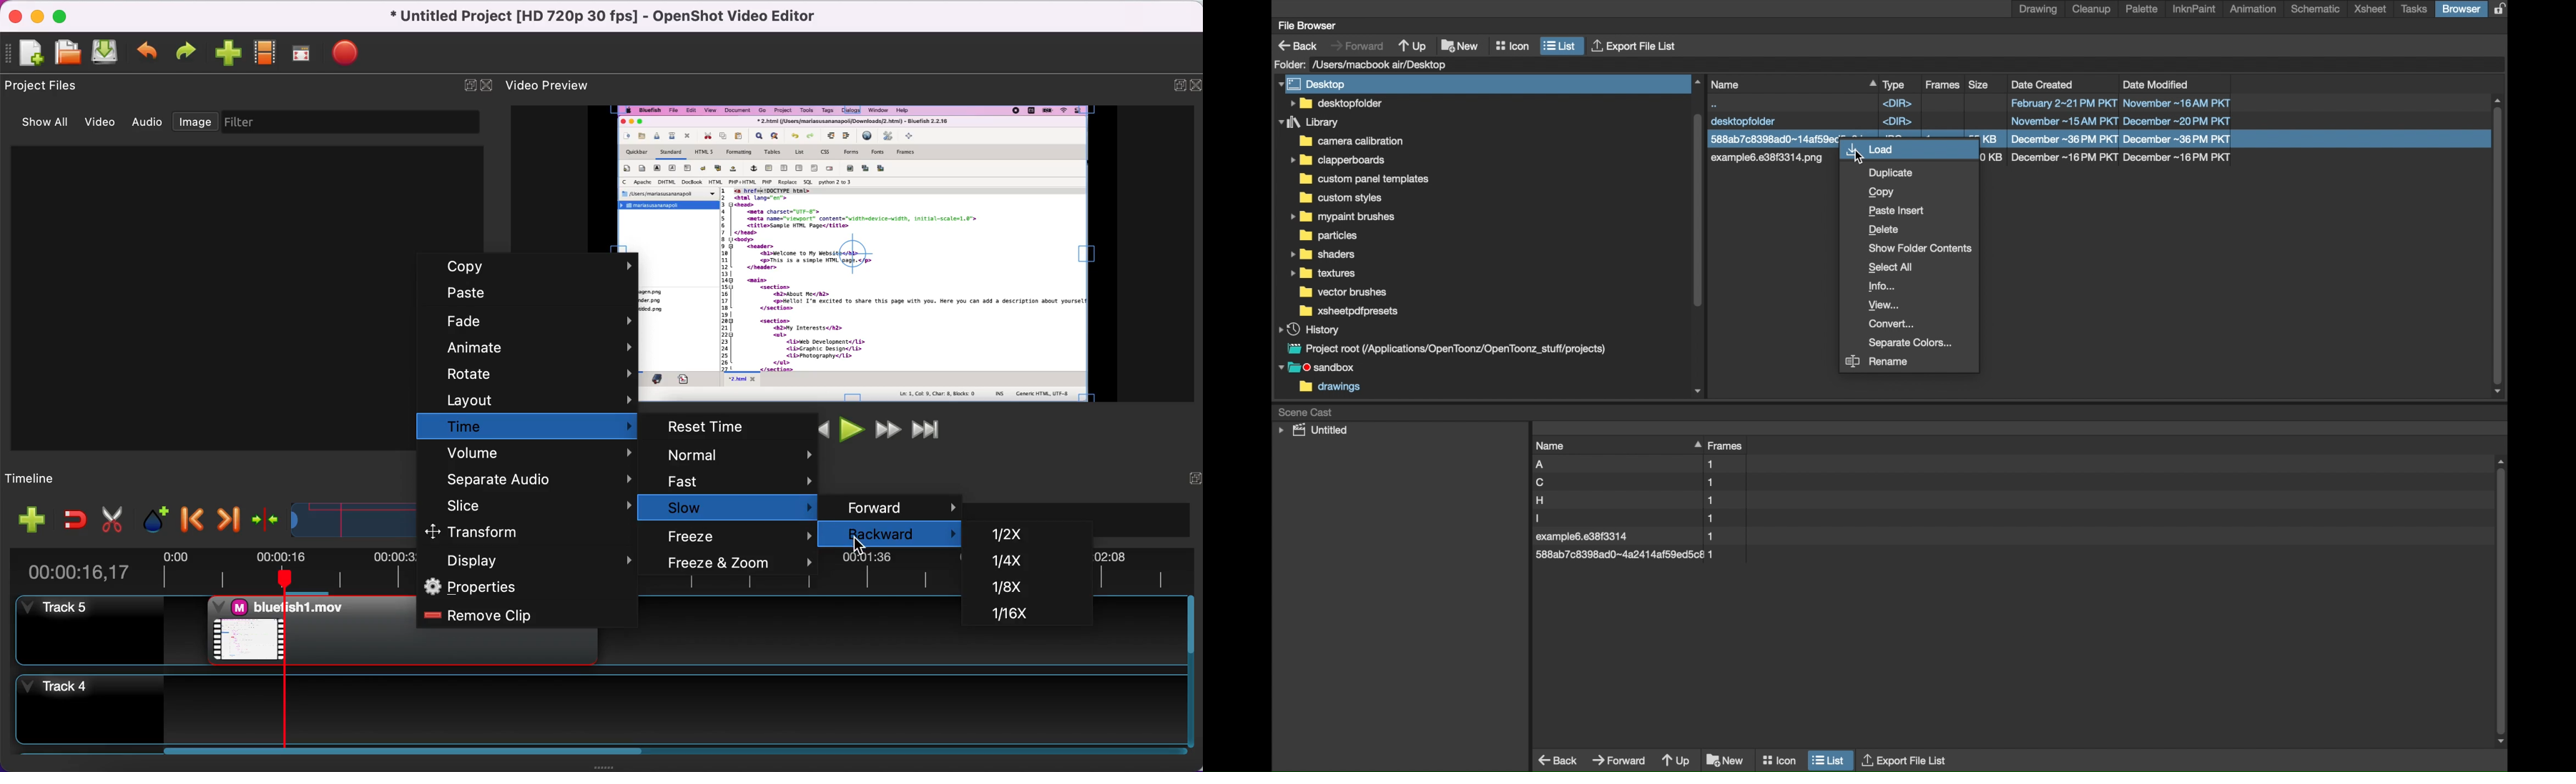  I want to click on rotate, so click(528, 374).